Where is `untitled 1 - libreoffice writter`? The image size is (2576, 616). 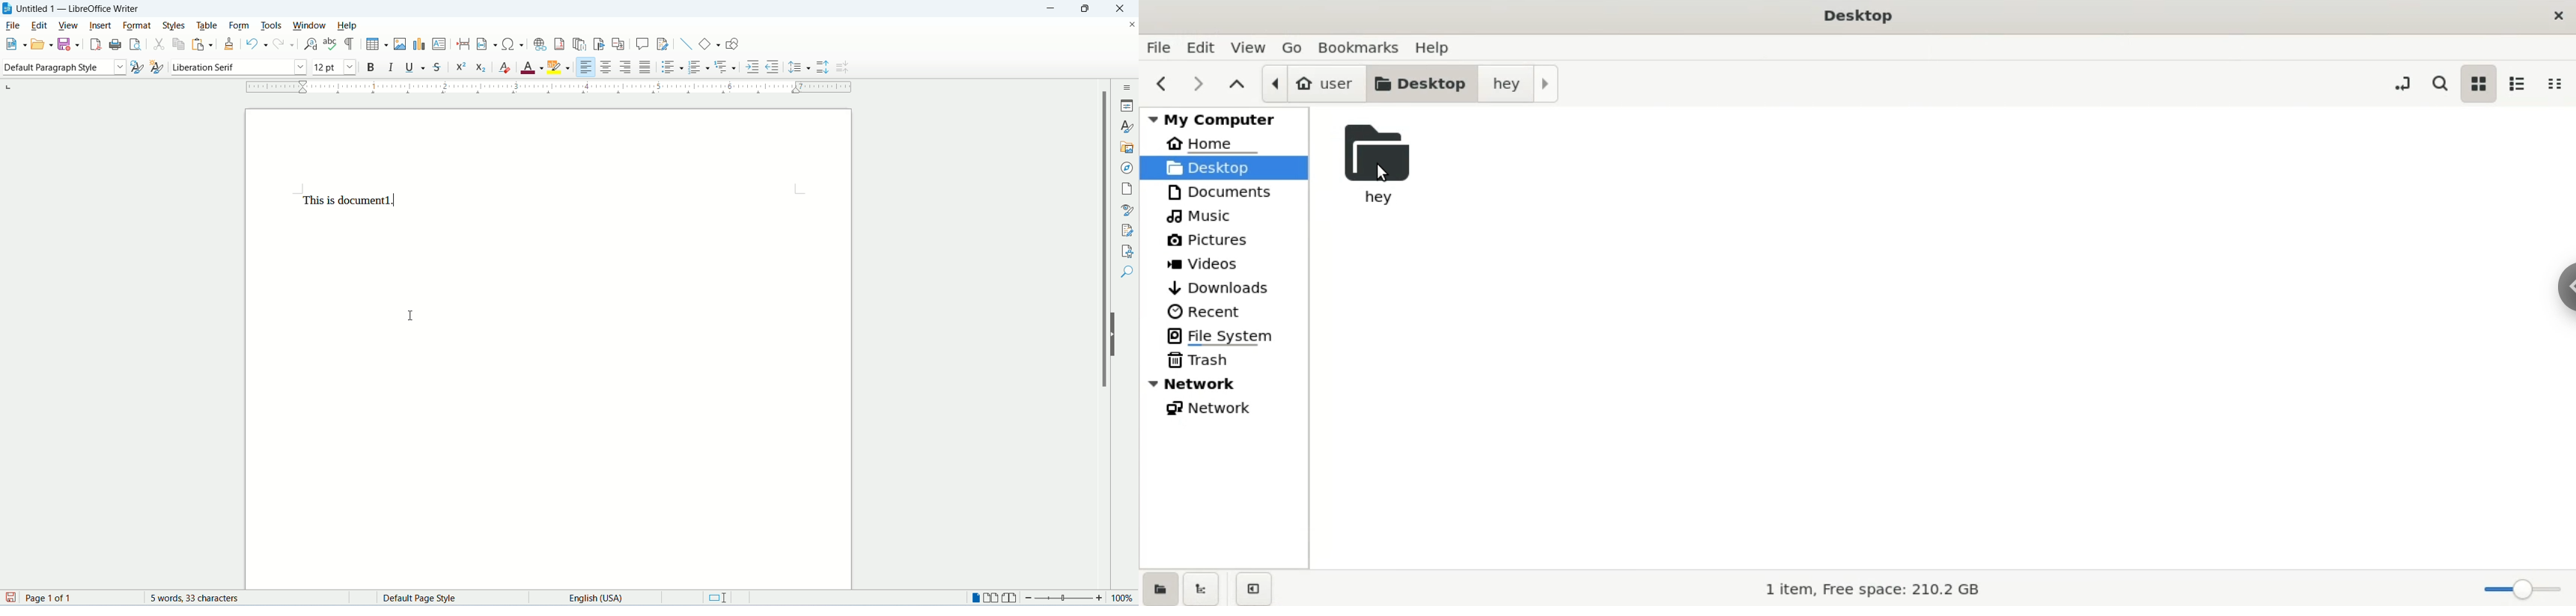 untitled 1 - libreoffice writter is located at coordinates (81, 9).